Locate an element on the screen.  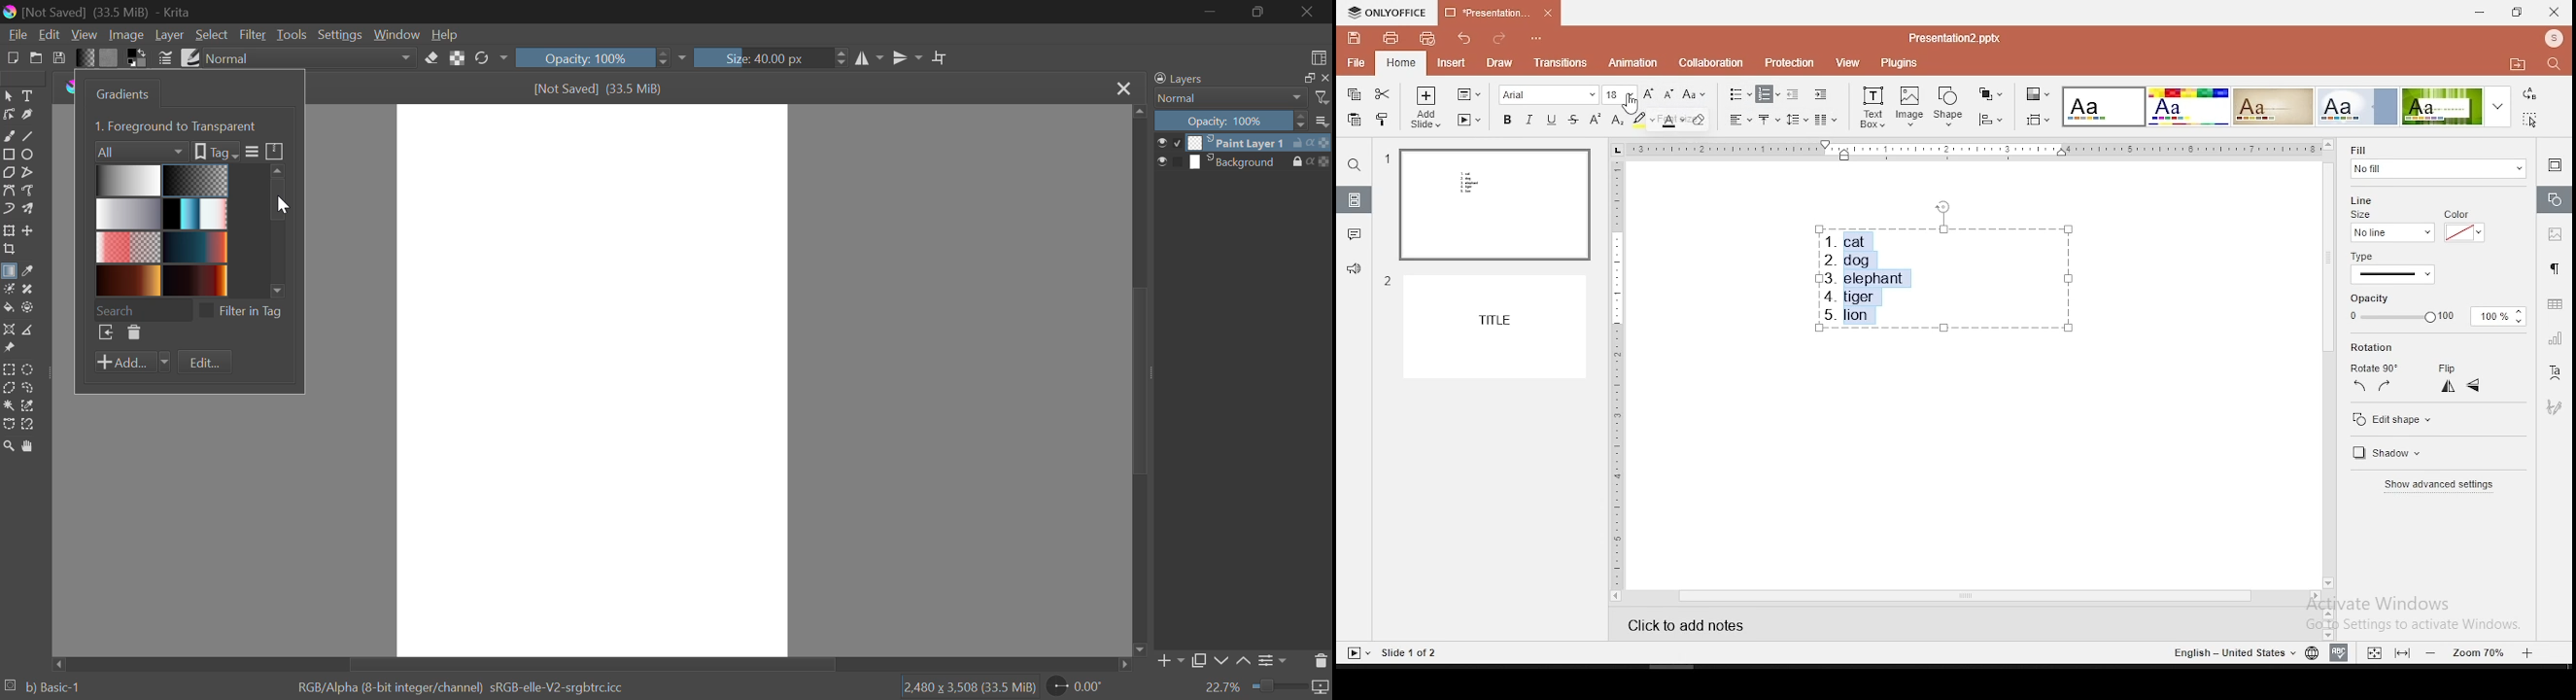
Gradient is located at coordinates (85, 57).